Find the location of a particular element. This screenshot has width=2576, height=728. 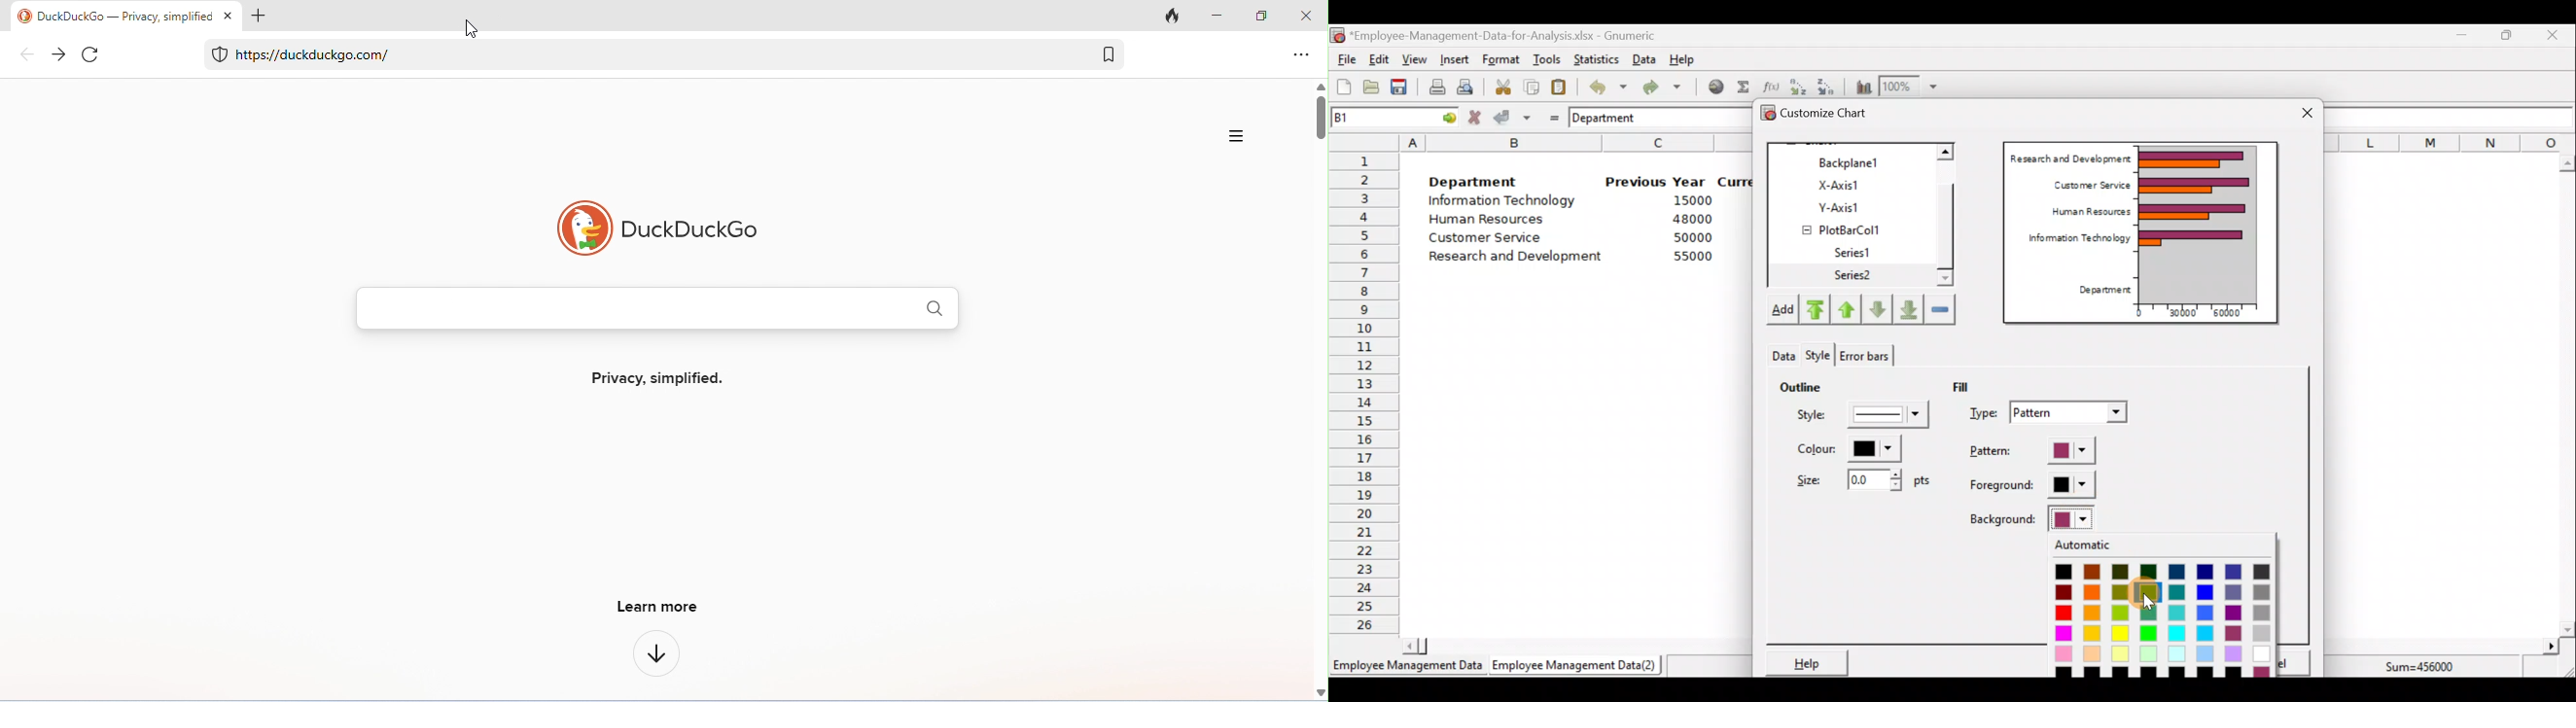

Help is located at coordinates (1690, 58).